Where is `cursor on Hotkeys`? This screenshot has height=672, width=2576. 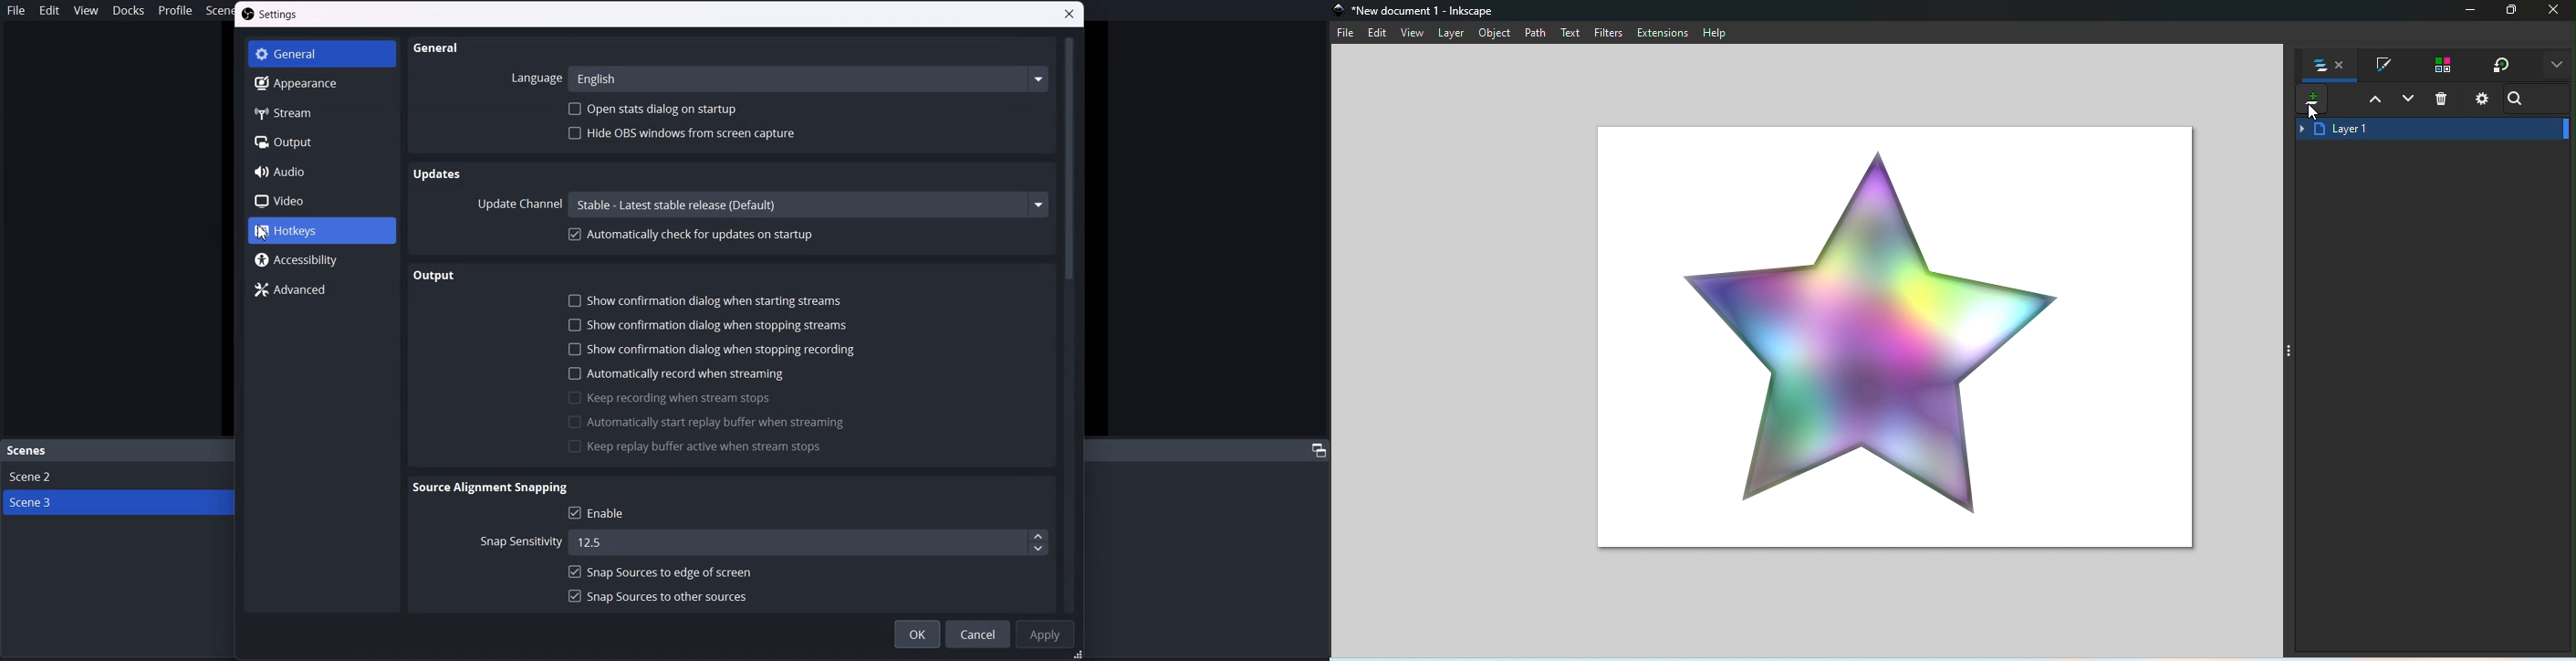 cursor on Hotkeys is located at coordinates (265, 233).